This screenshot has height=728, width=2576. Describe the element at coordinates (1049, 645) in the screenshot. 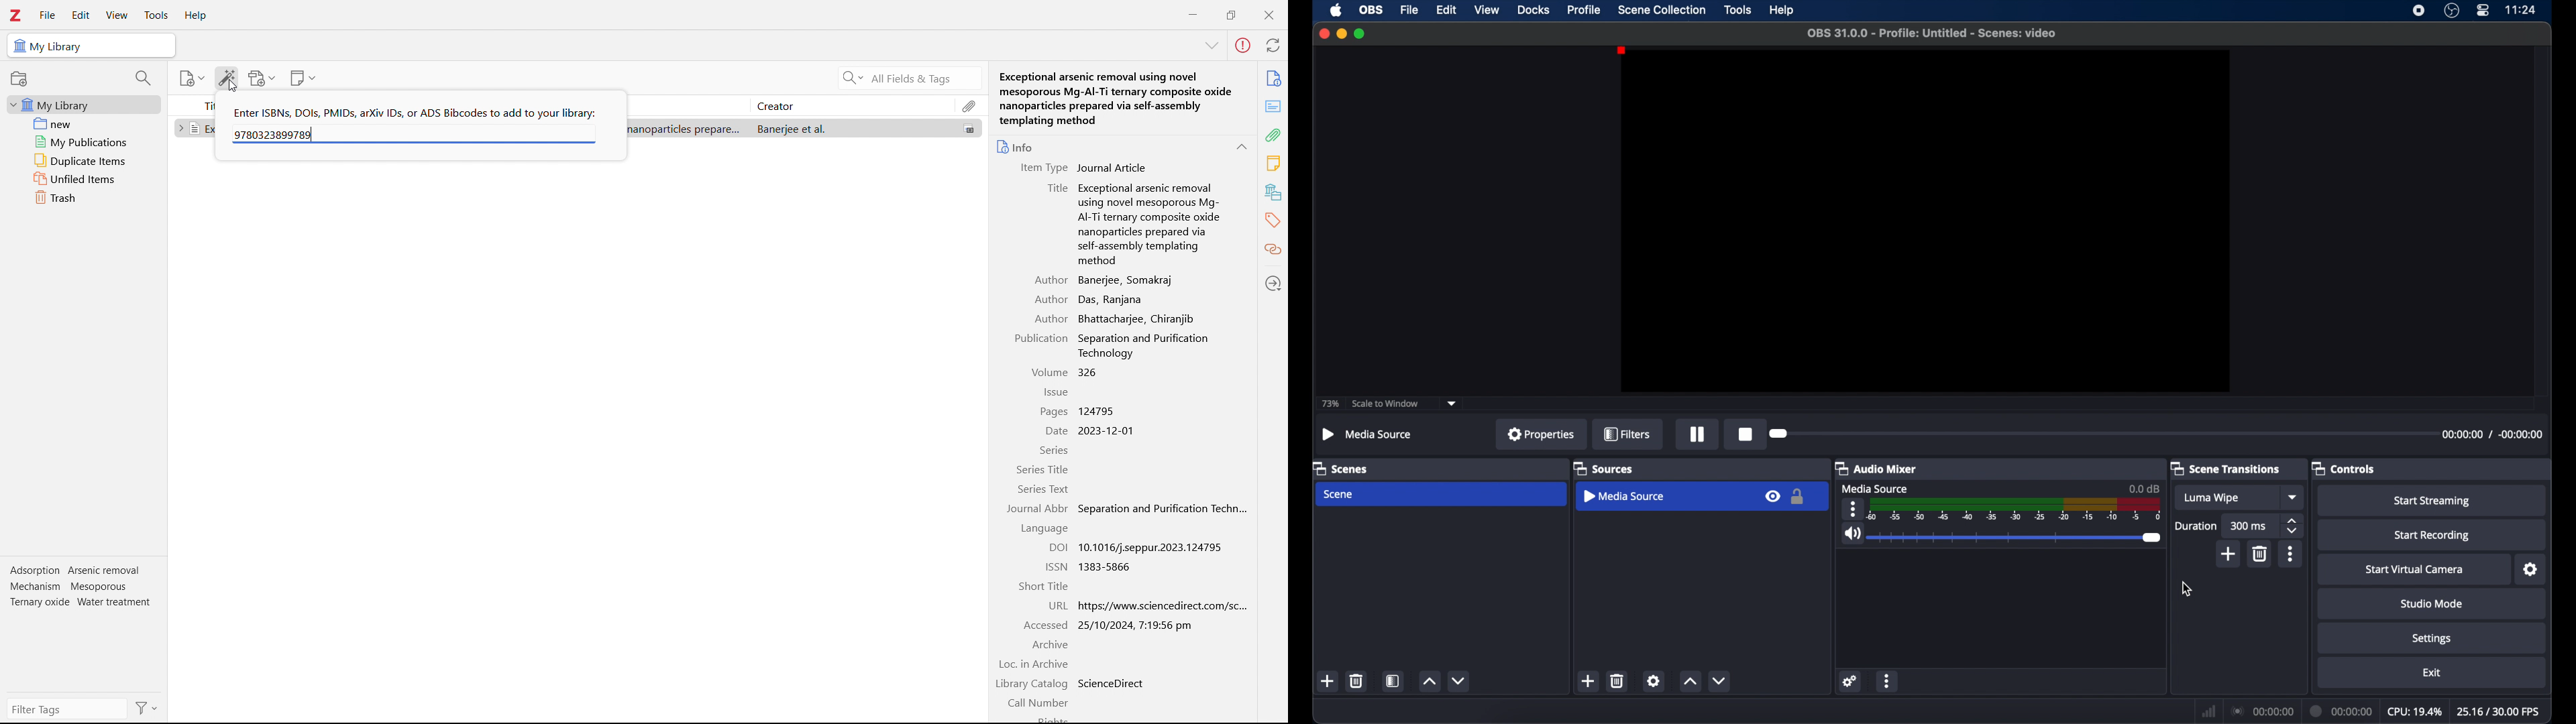

I see `Archive` at that location.